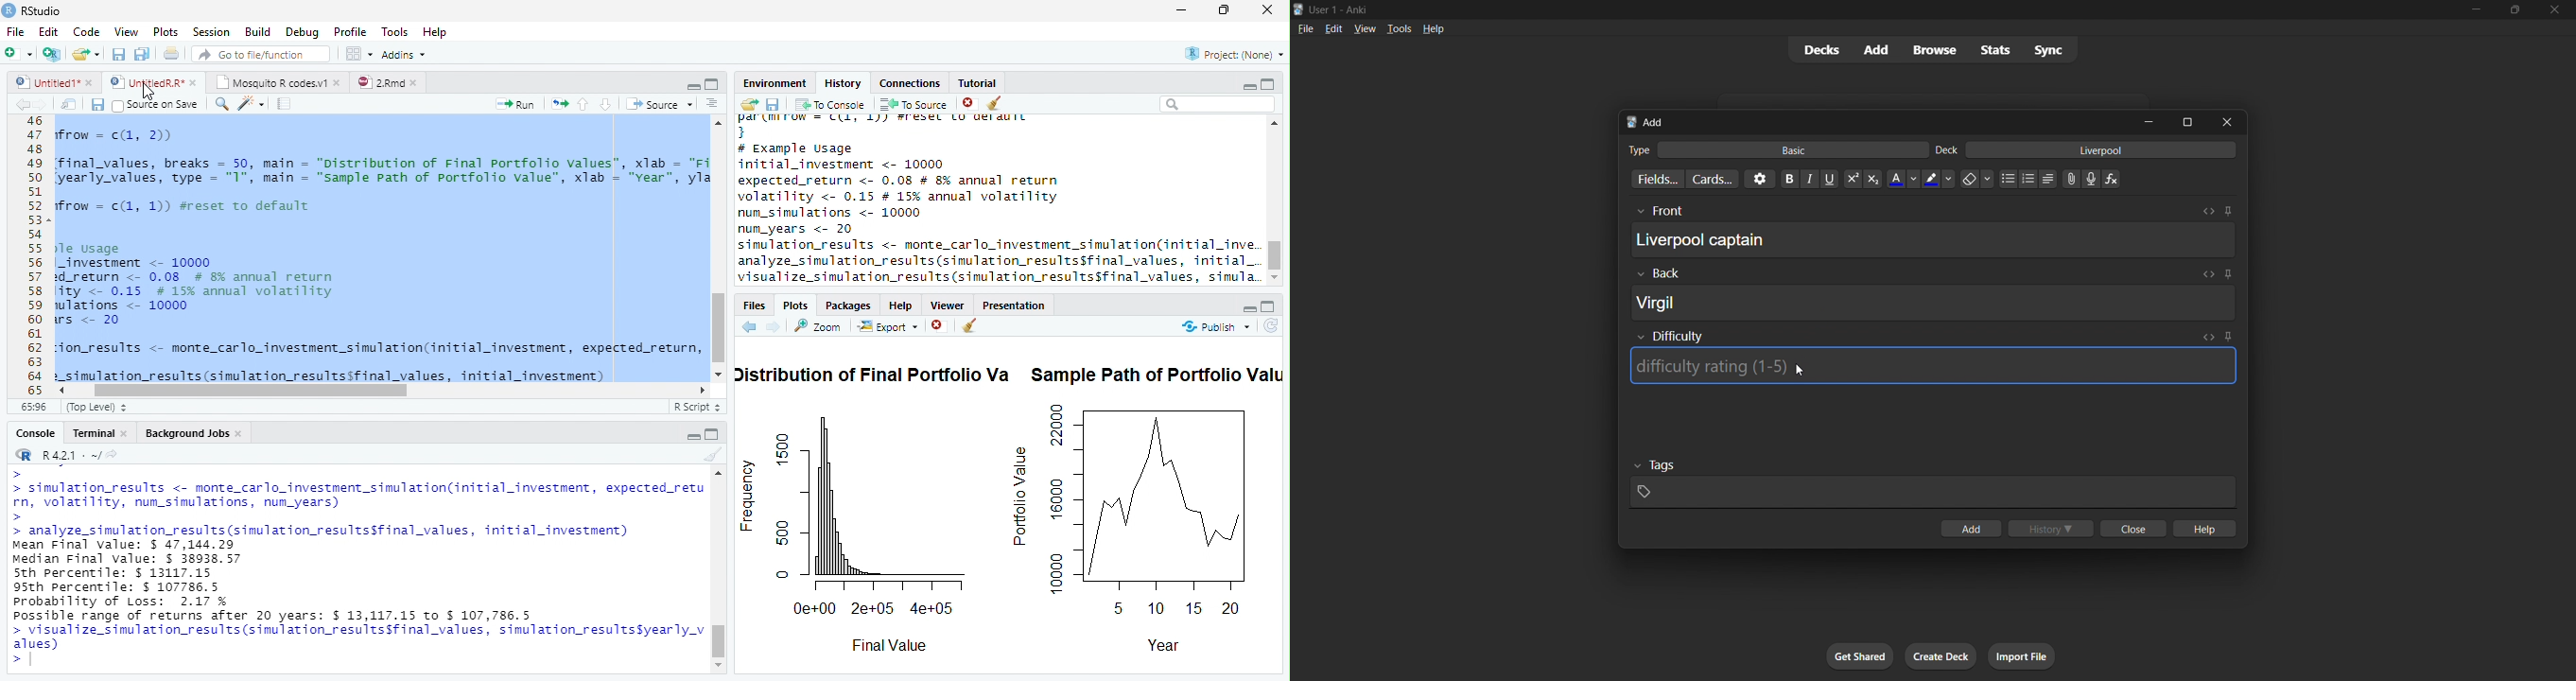 The height and width of the screenshot is (700, 2576). Describe the element at coordinates (2476, 10) in the screenshot. I see `minimize` at that location.